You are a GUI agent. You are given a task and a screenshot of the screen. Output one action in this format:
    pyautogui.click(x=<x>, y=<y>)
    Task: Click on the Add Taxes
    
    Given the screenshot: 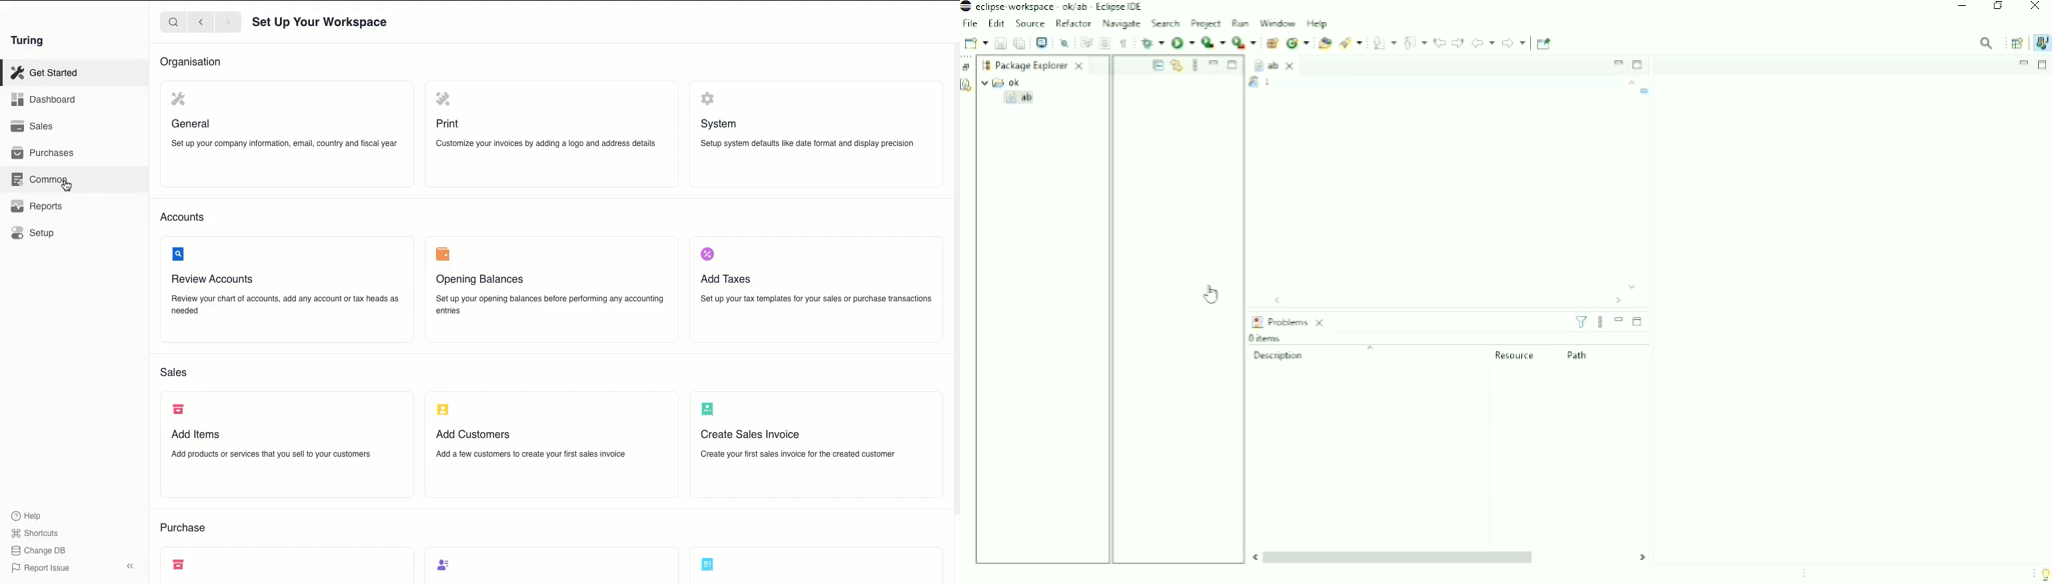 What is the action you would take?
    pyautogui.click(x=725, y=266)
    